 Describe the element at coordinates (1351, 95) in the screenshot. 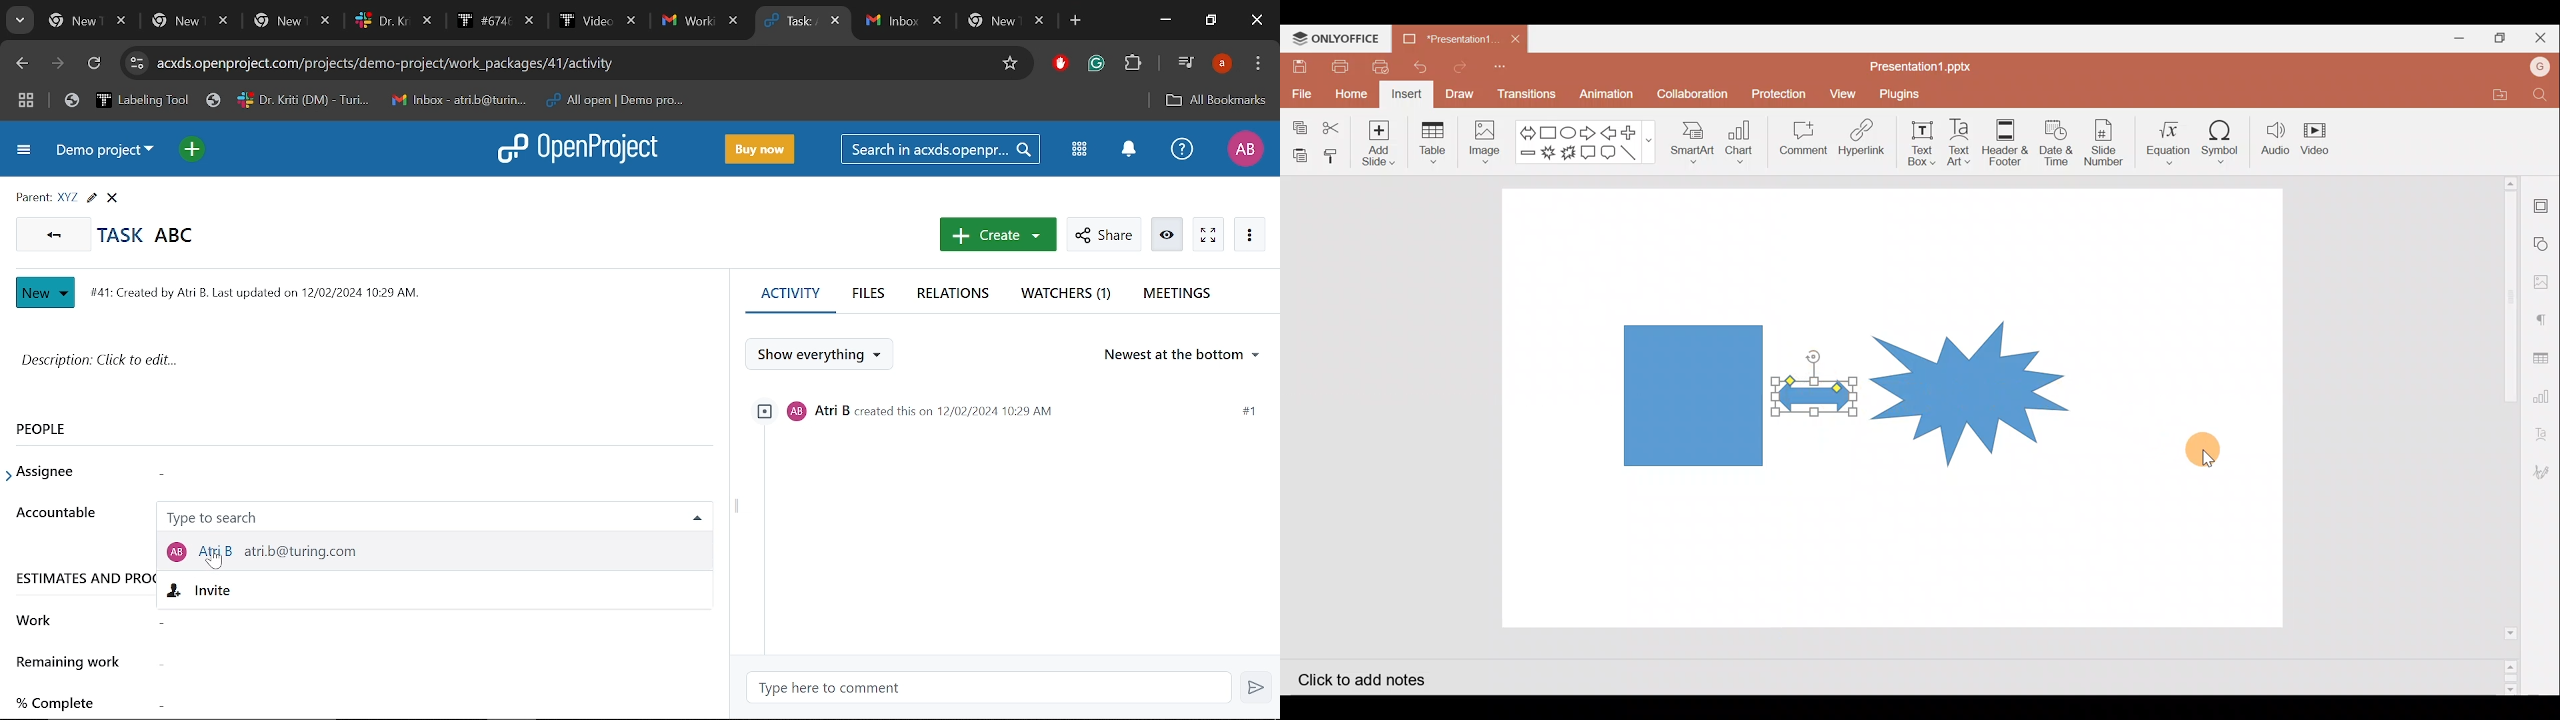

I see `Home` at that location.